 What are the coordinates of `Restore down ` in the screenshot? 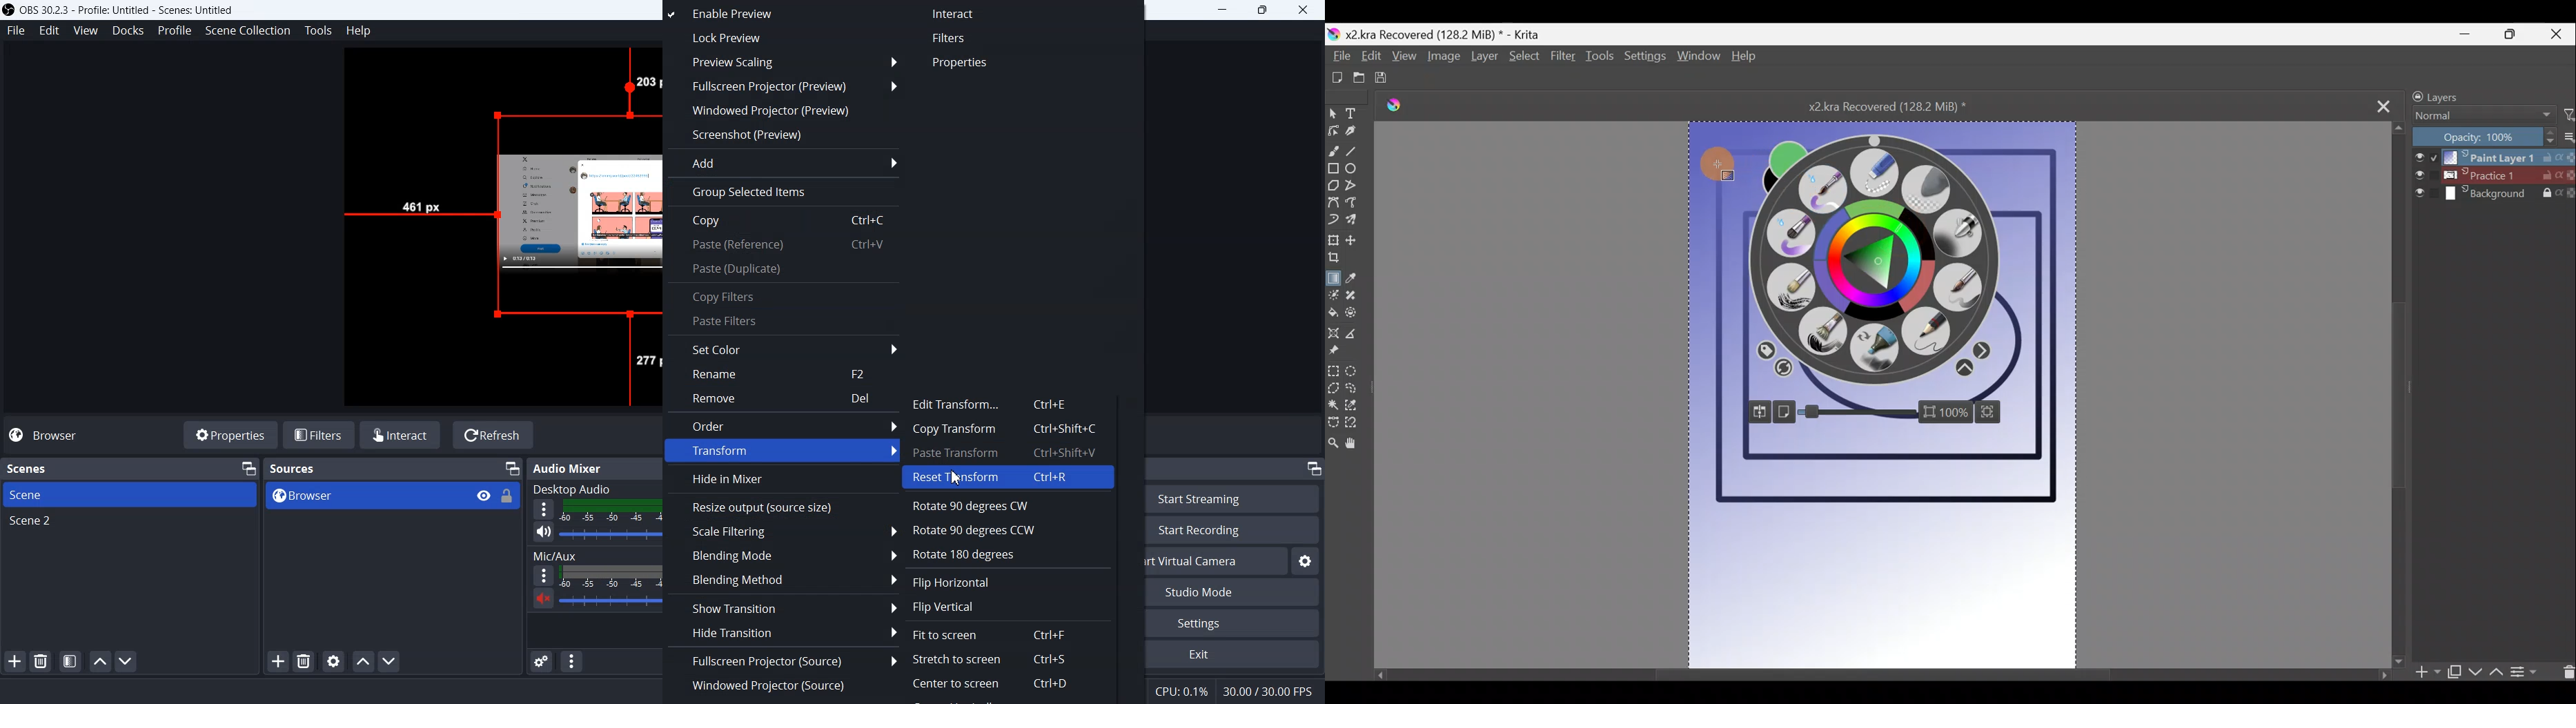 It's located at (1268, 10).